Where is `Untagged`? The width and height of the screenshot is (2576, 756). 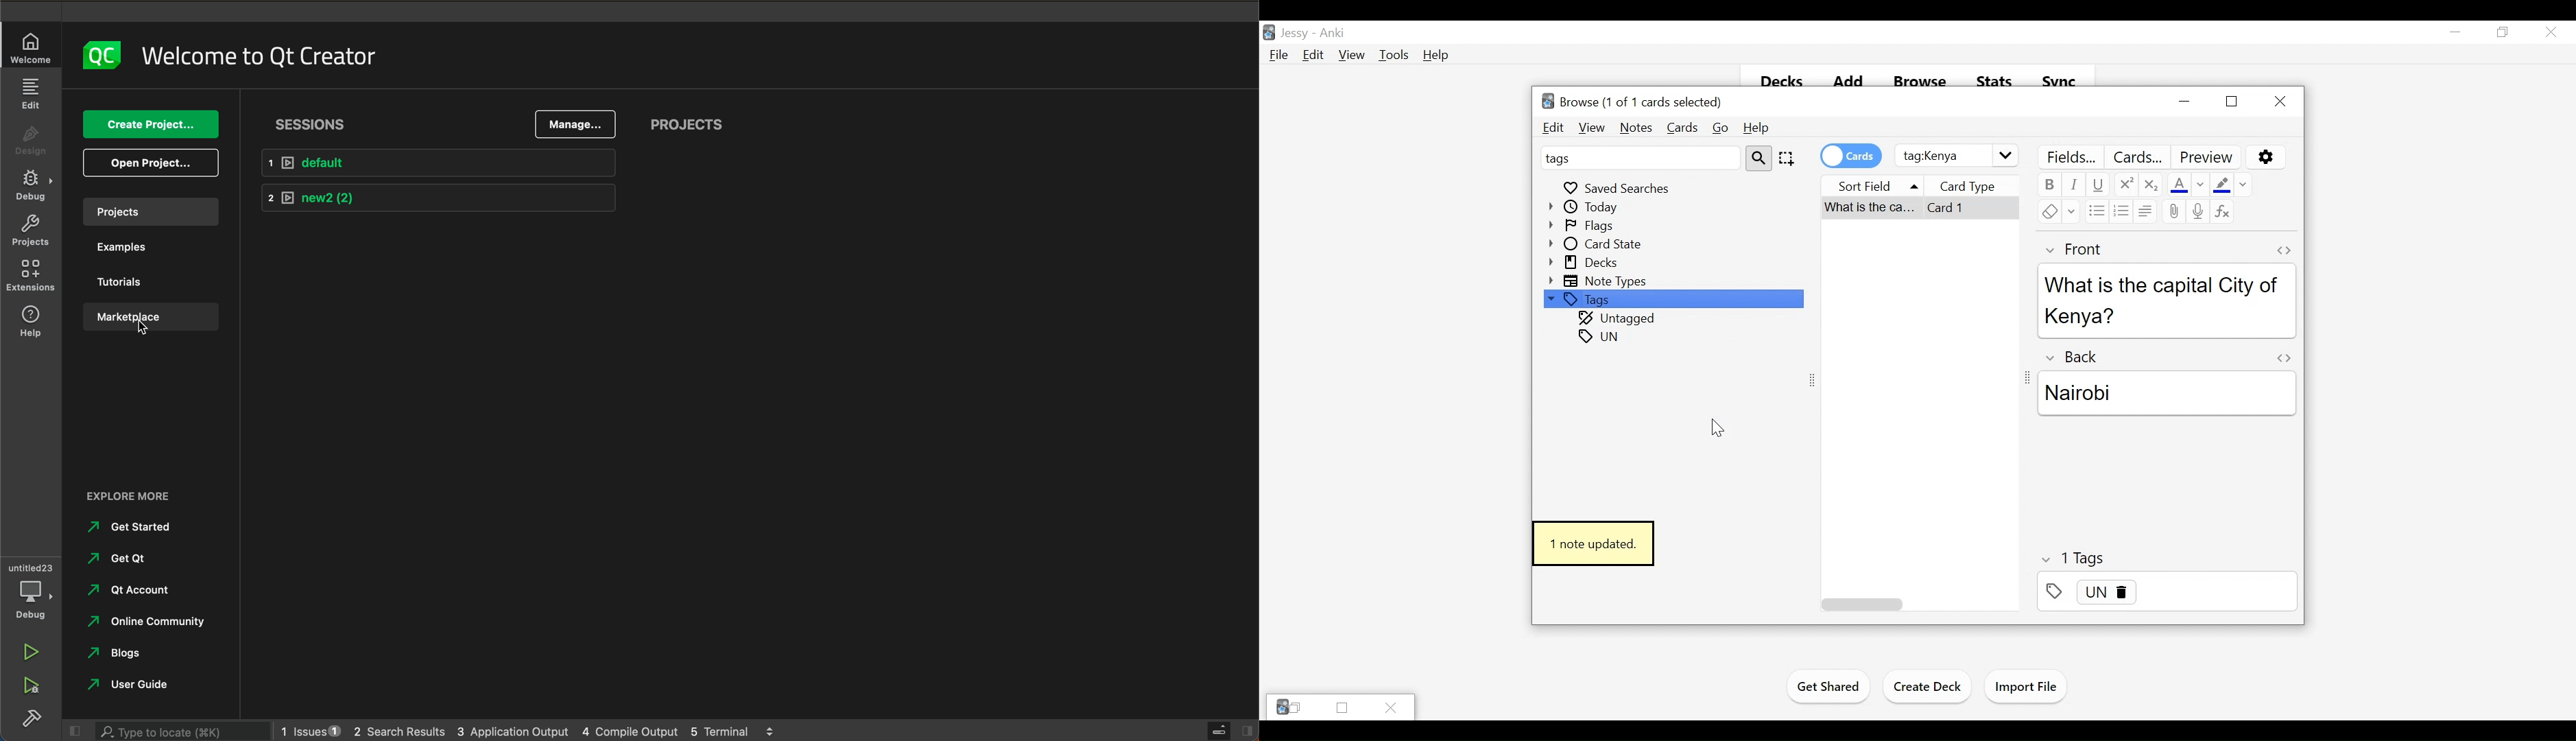
Untagged is located at coordinates (1619, 319).